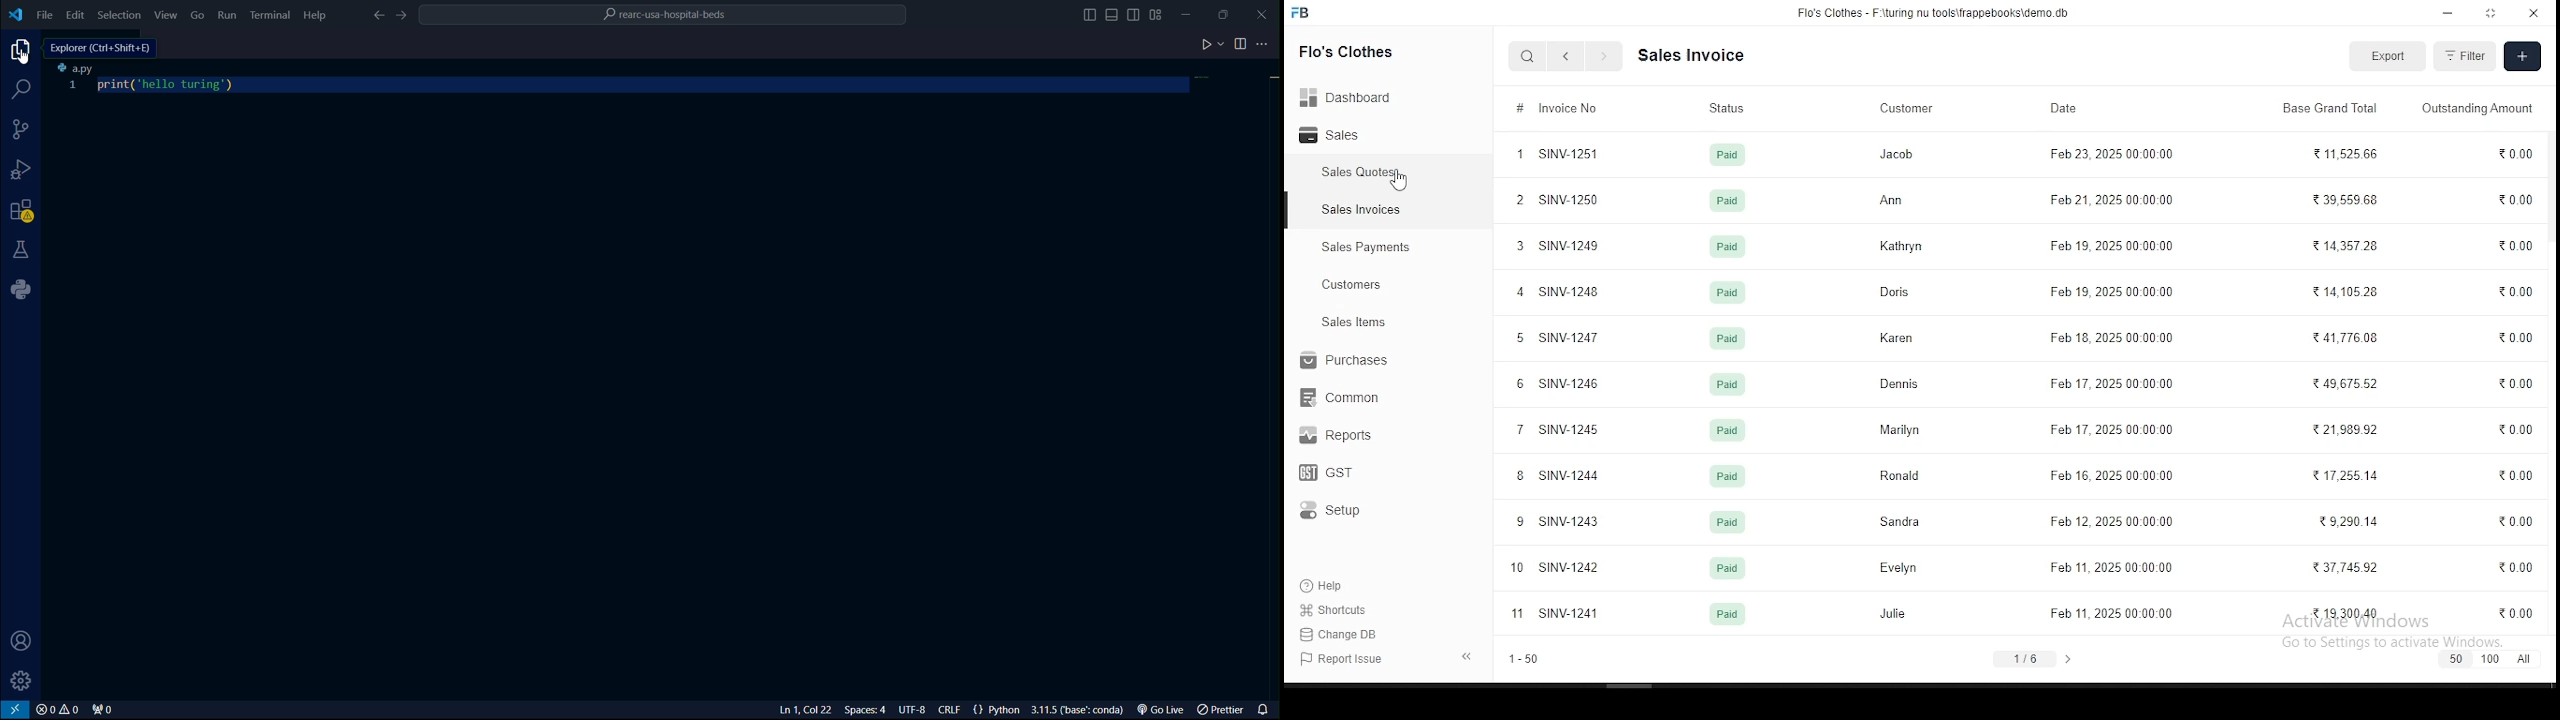 The width and height of the screenshot is (2576, 728). What do you see at coordinates (1334, 610) in the screenshot?
I see `shortouts` at bounding box center [1334, 610].